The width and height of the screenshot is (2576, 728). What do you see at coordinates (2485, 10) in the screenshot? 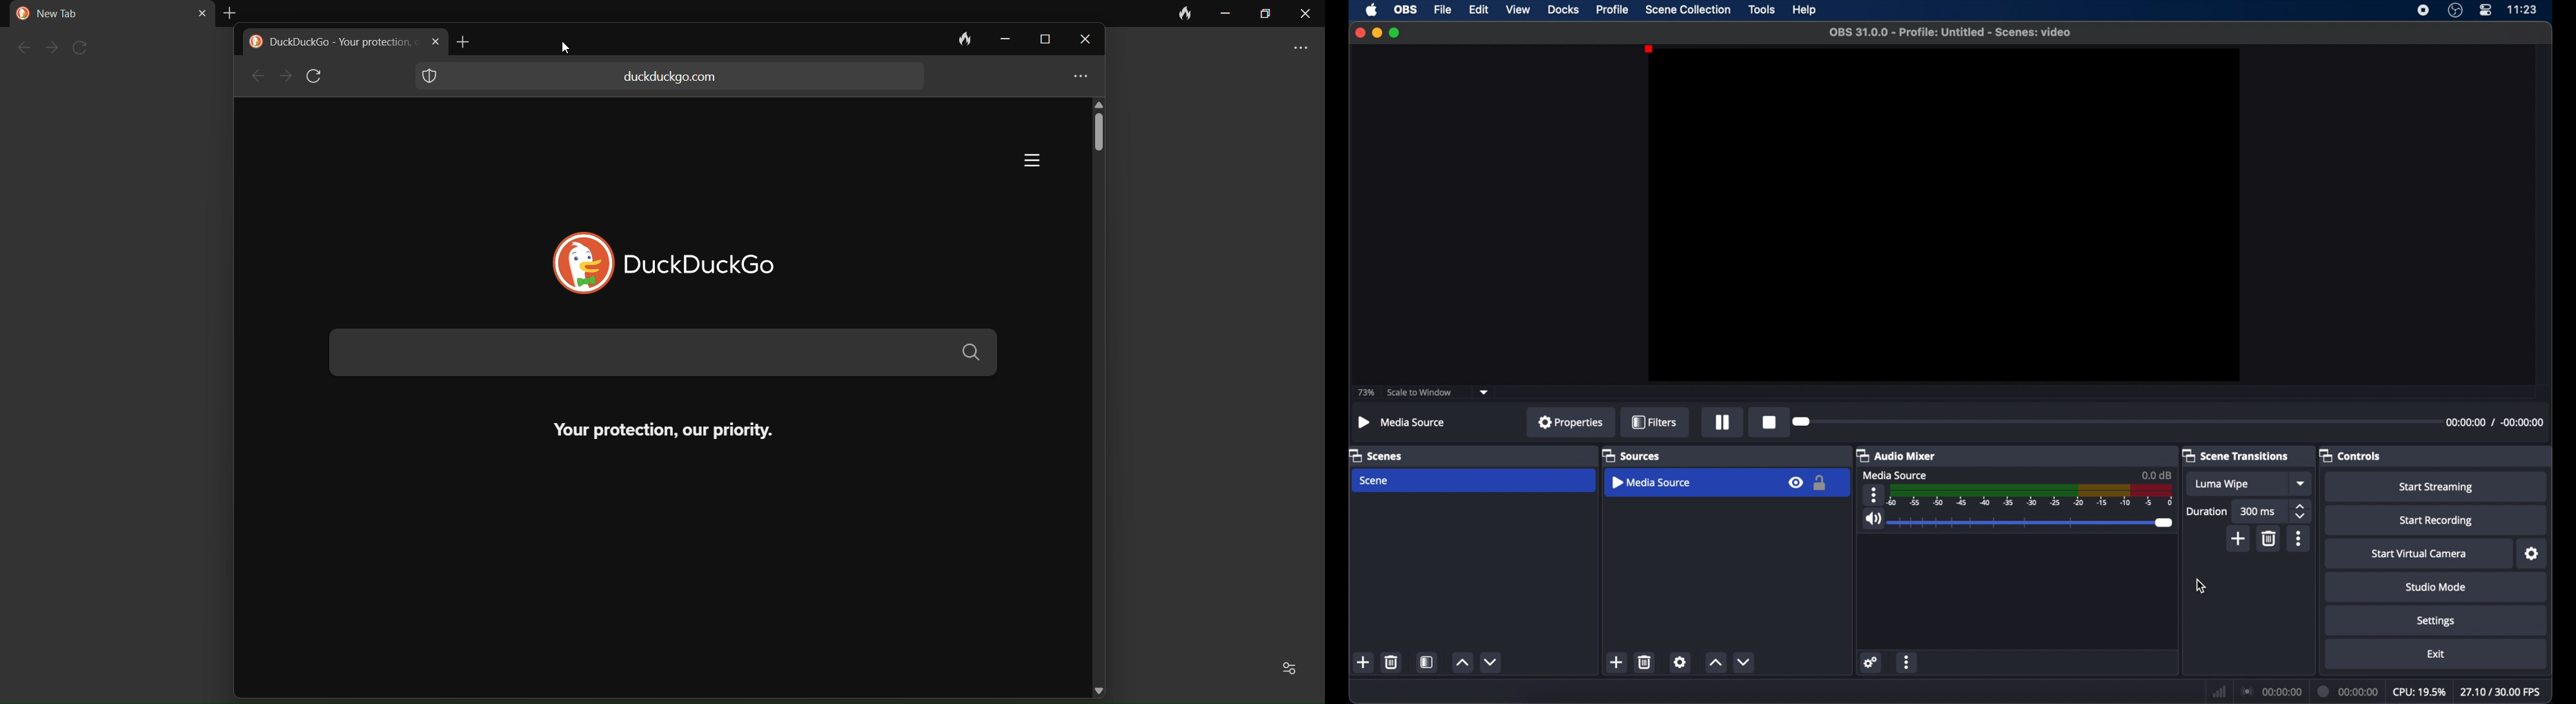
I see `control center` at bounding box center [2485, 10].